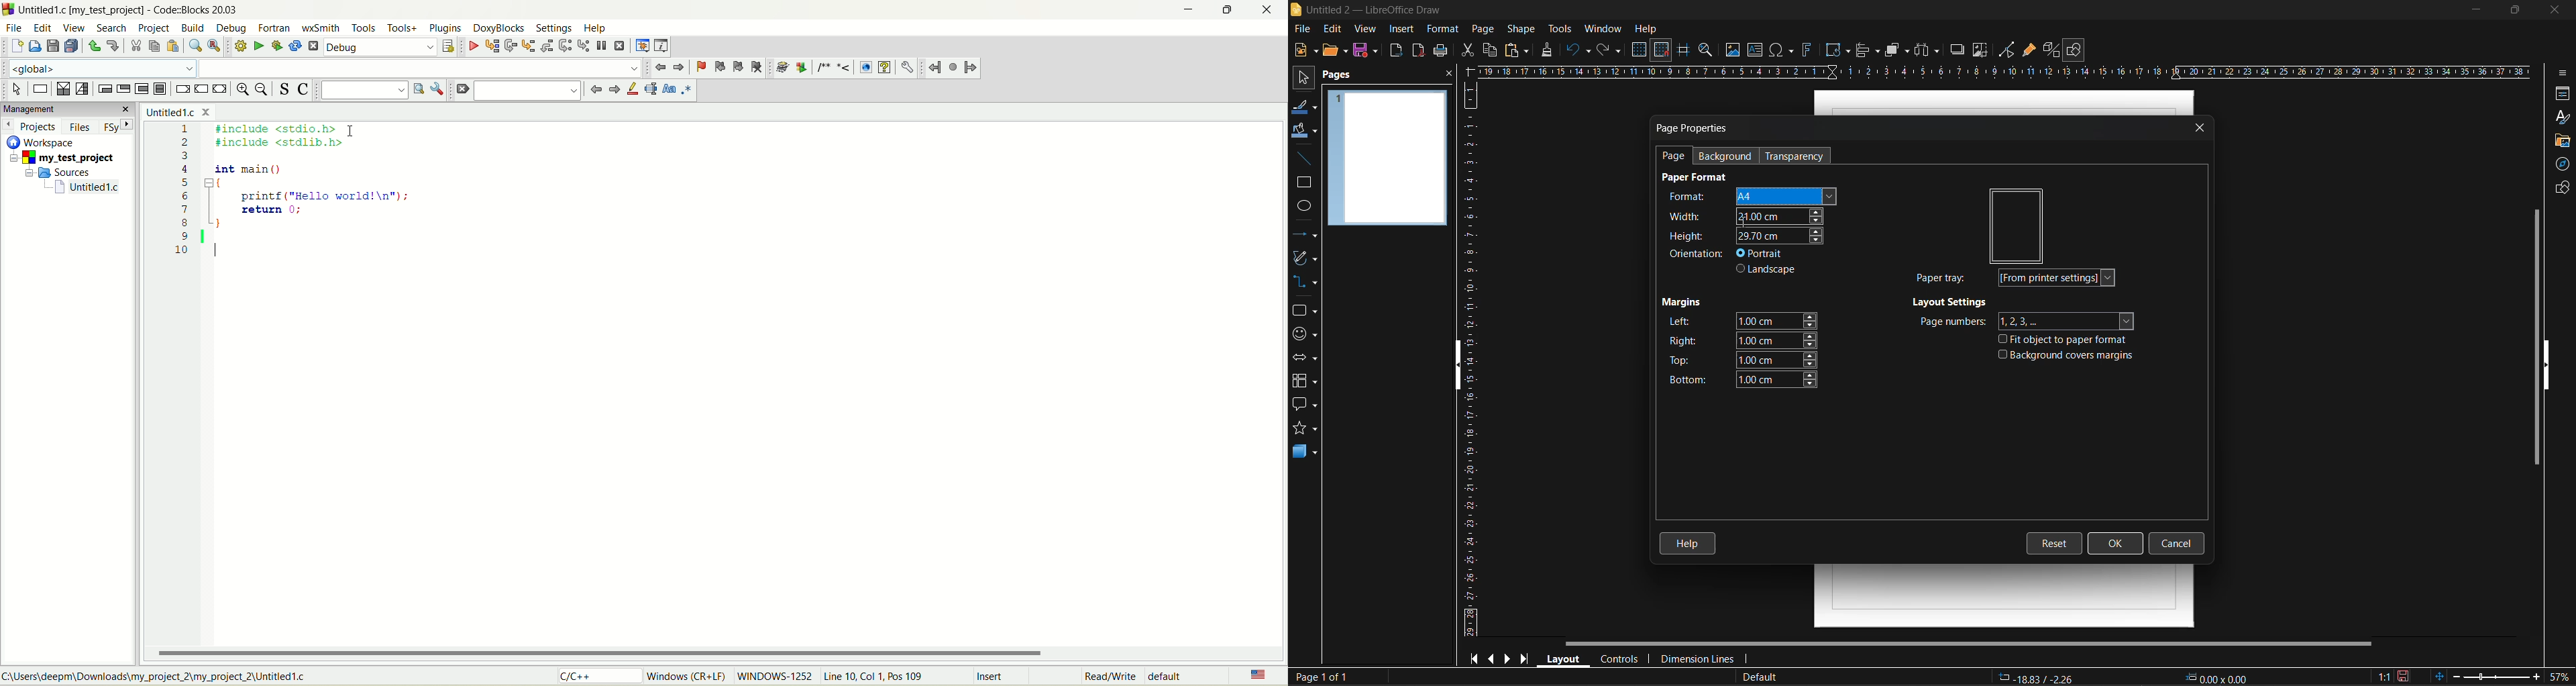  What do you see at coordinates (313, 46) in the screenshot?
I see `abort` at bounding box center [313, 46].